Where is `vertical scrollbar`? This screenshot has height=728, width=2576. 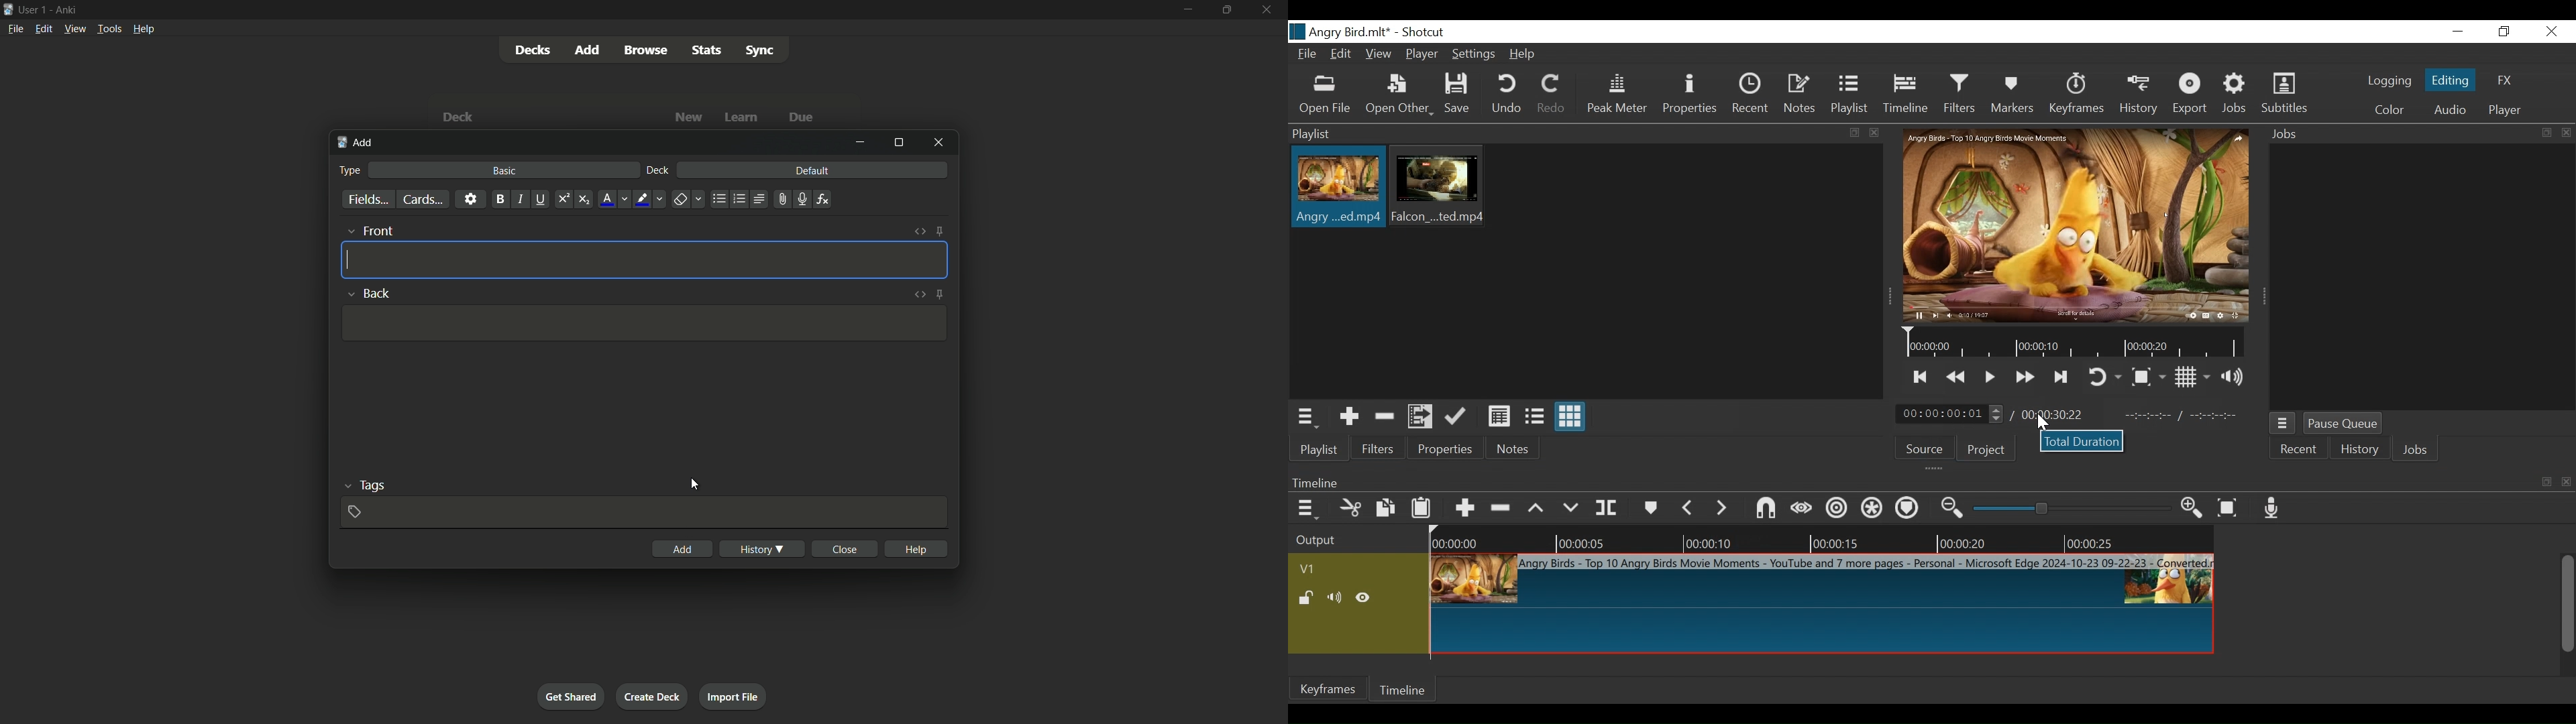
vertical scrollbar is located at coordinates (2567, 612).